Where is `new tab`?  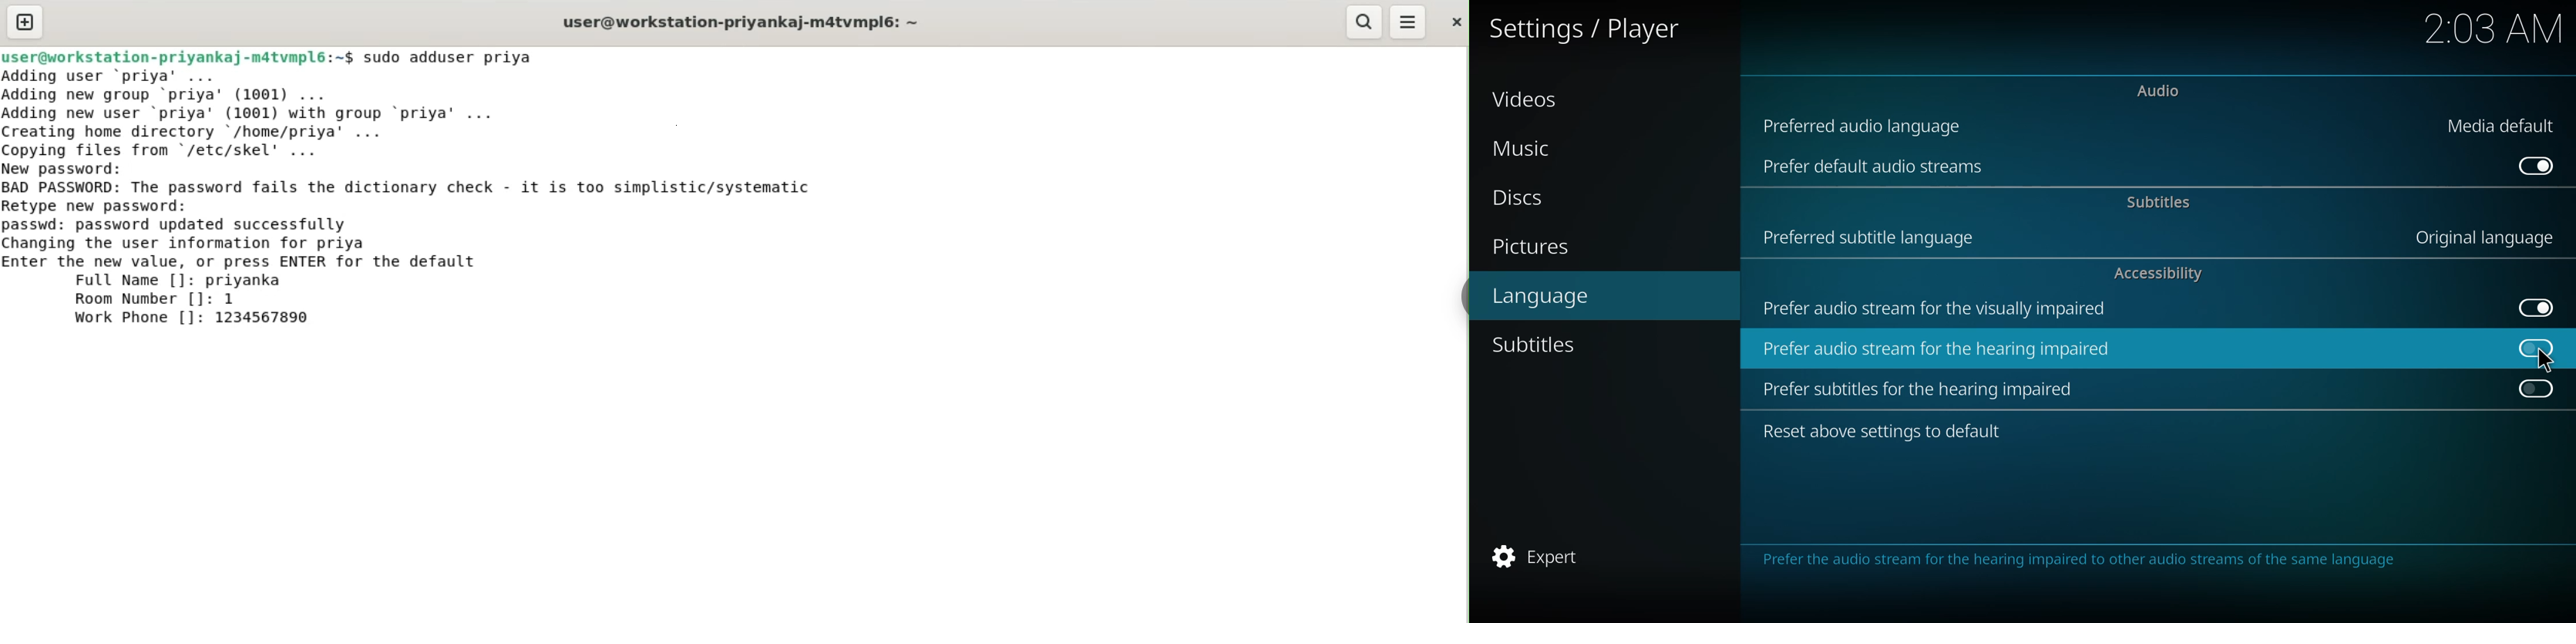
new tab is located at coordinates (25, 22).